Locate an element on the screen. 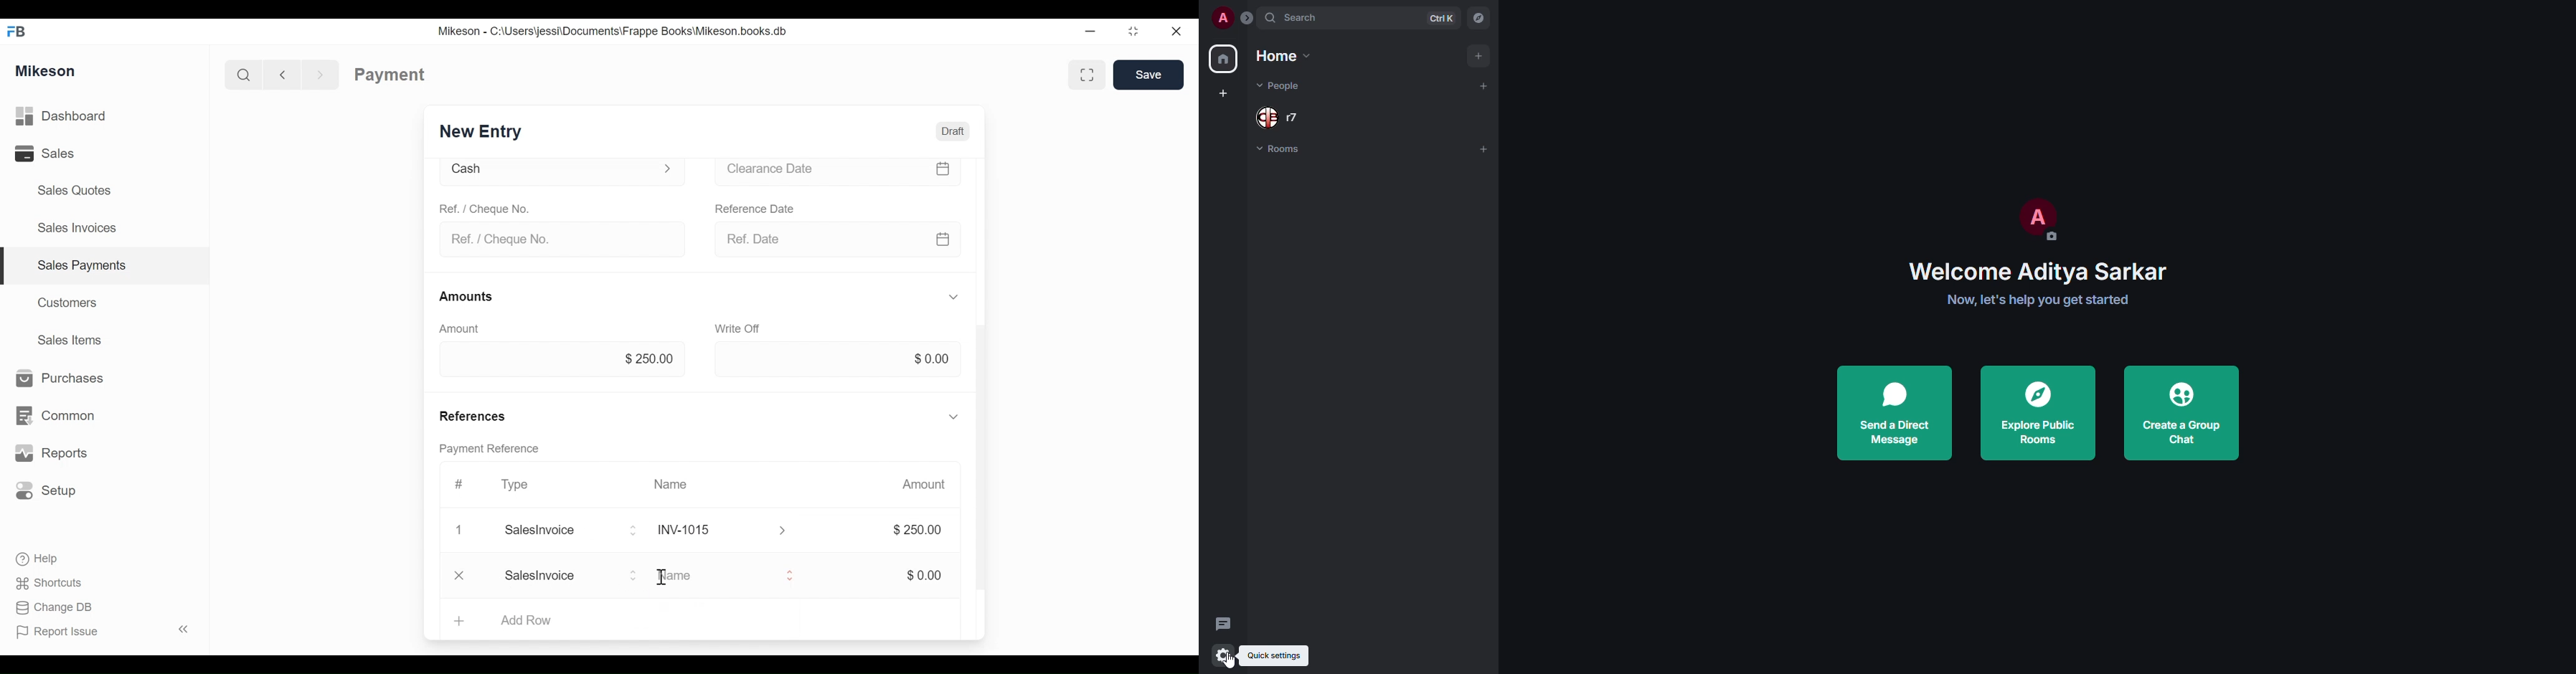  Amounts is located at coordinates (466, 296).